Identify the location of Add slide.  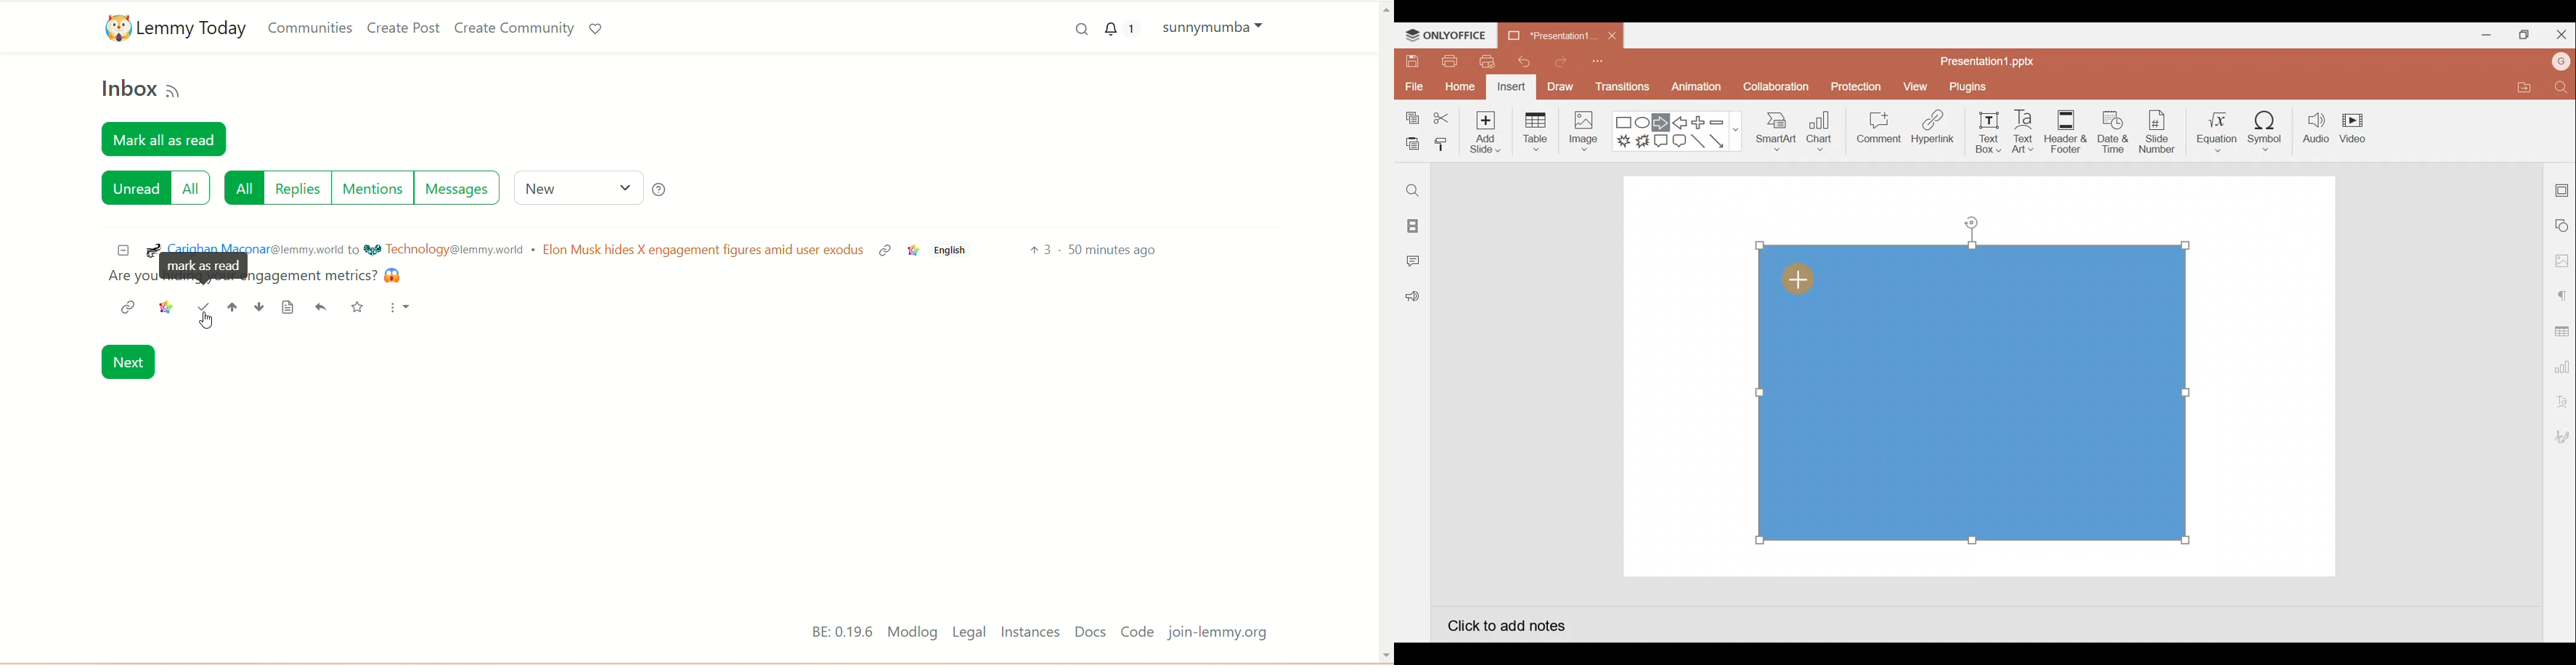
(1483, 129).